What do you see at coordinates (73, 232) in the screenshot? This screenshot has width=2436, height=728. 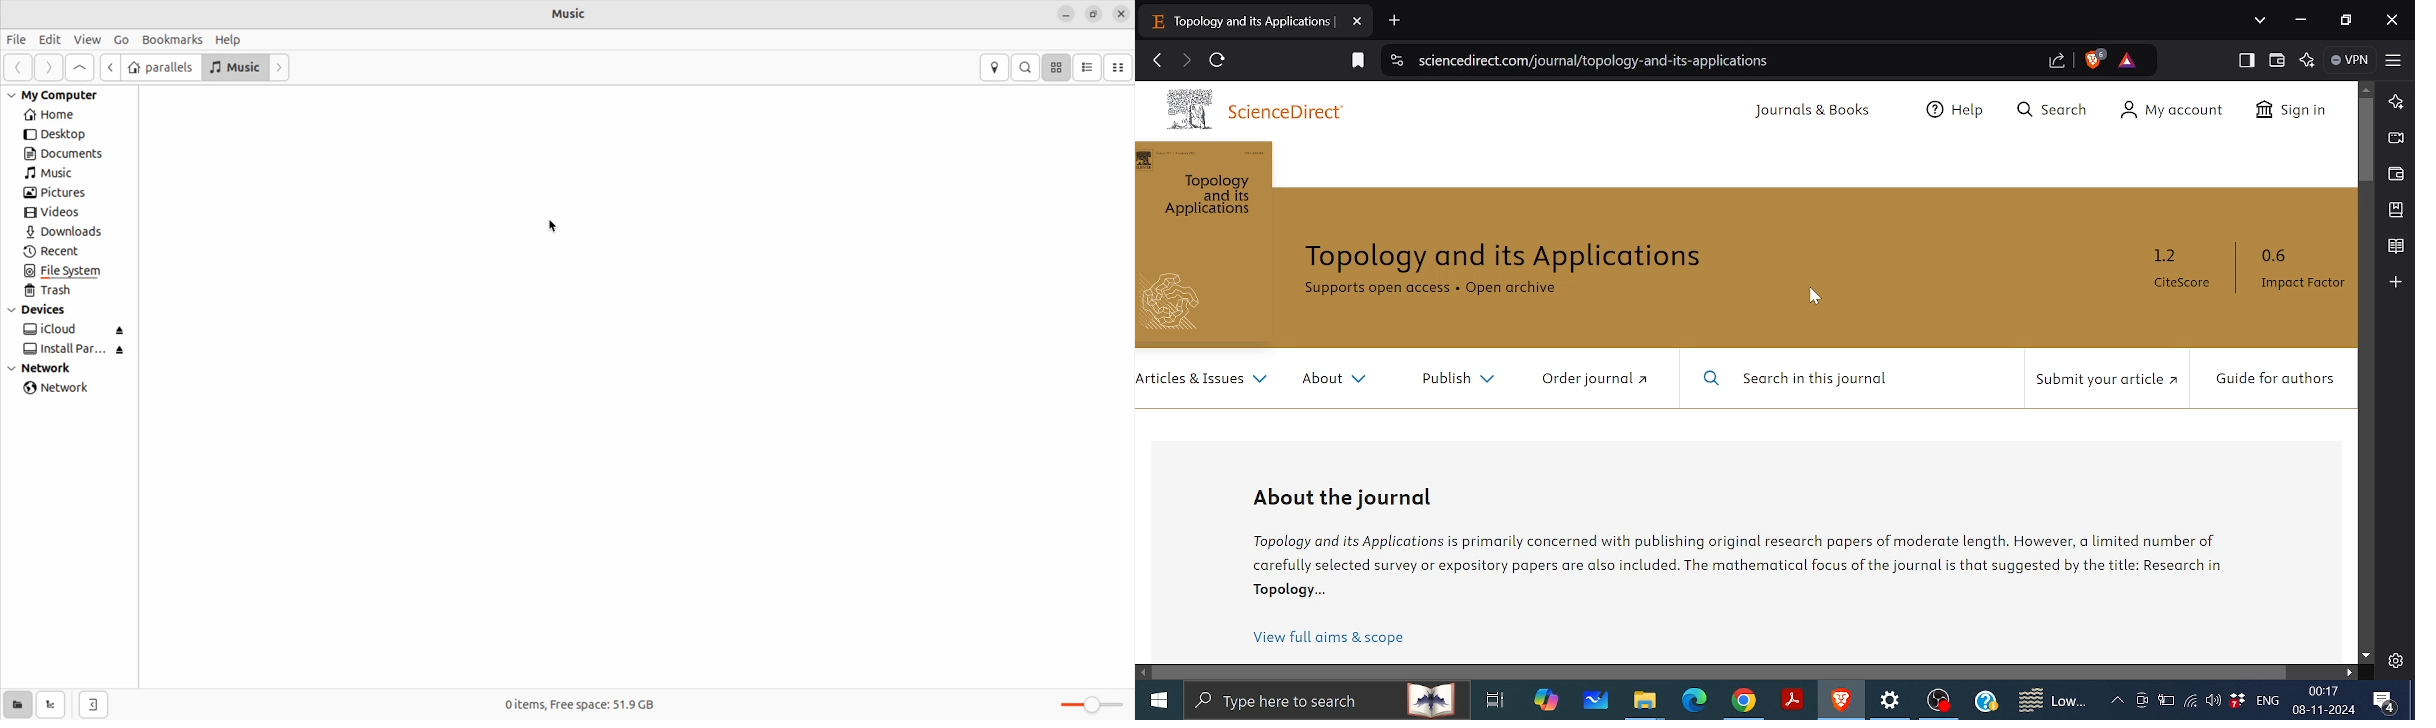 I see `downloads` at bounding box center [73, 232].